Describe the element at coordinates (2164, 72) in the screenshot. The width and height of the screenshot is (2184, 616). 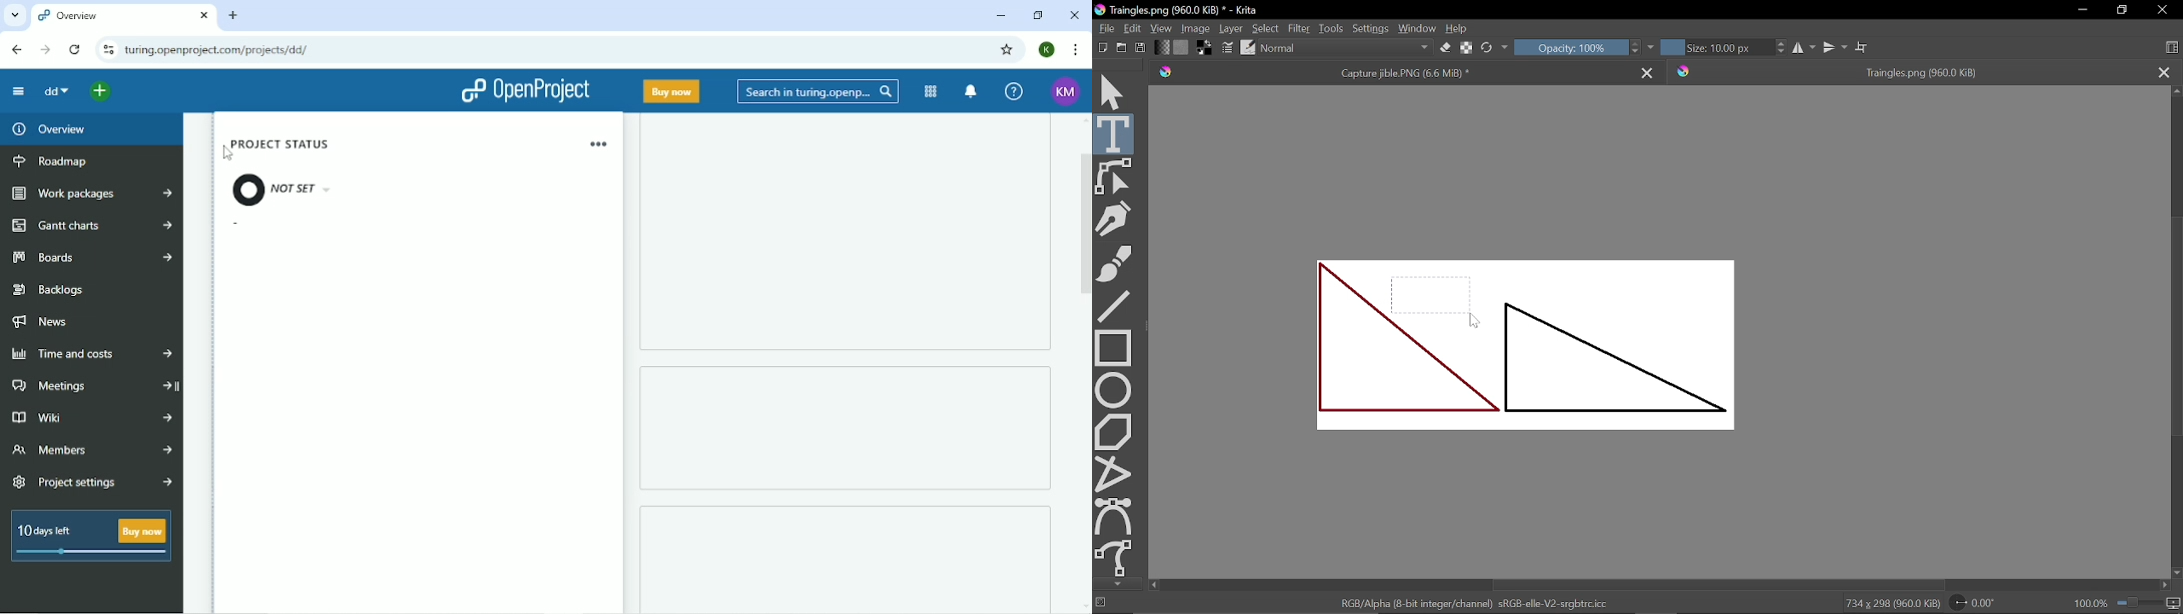
I see `Close other tab` at that location.